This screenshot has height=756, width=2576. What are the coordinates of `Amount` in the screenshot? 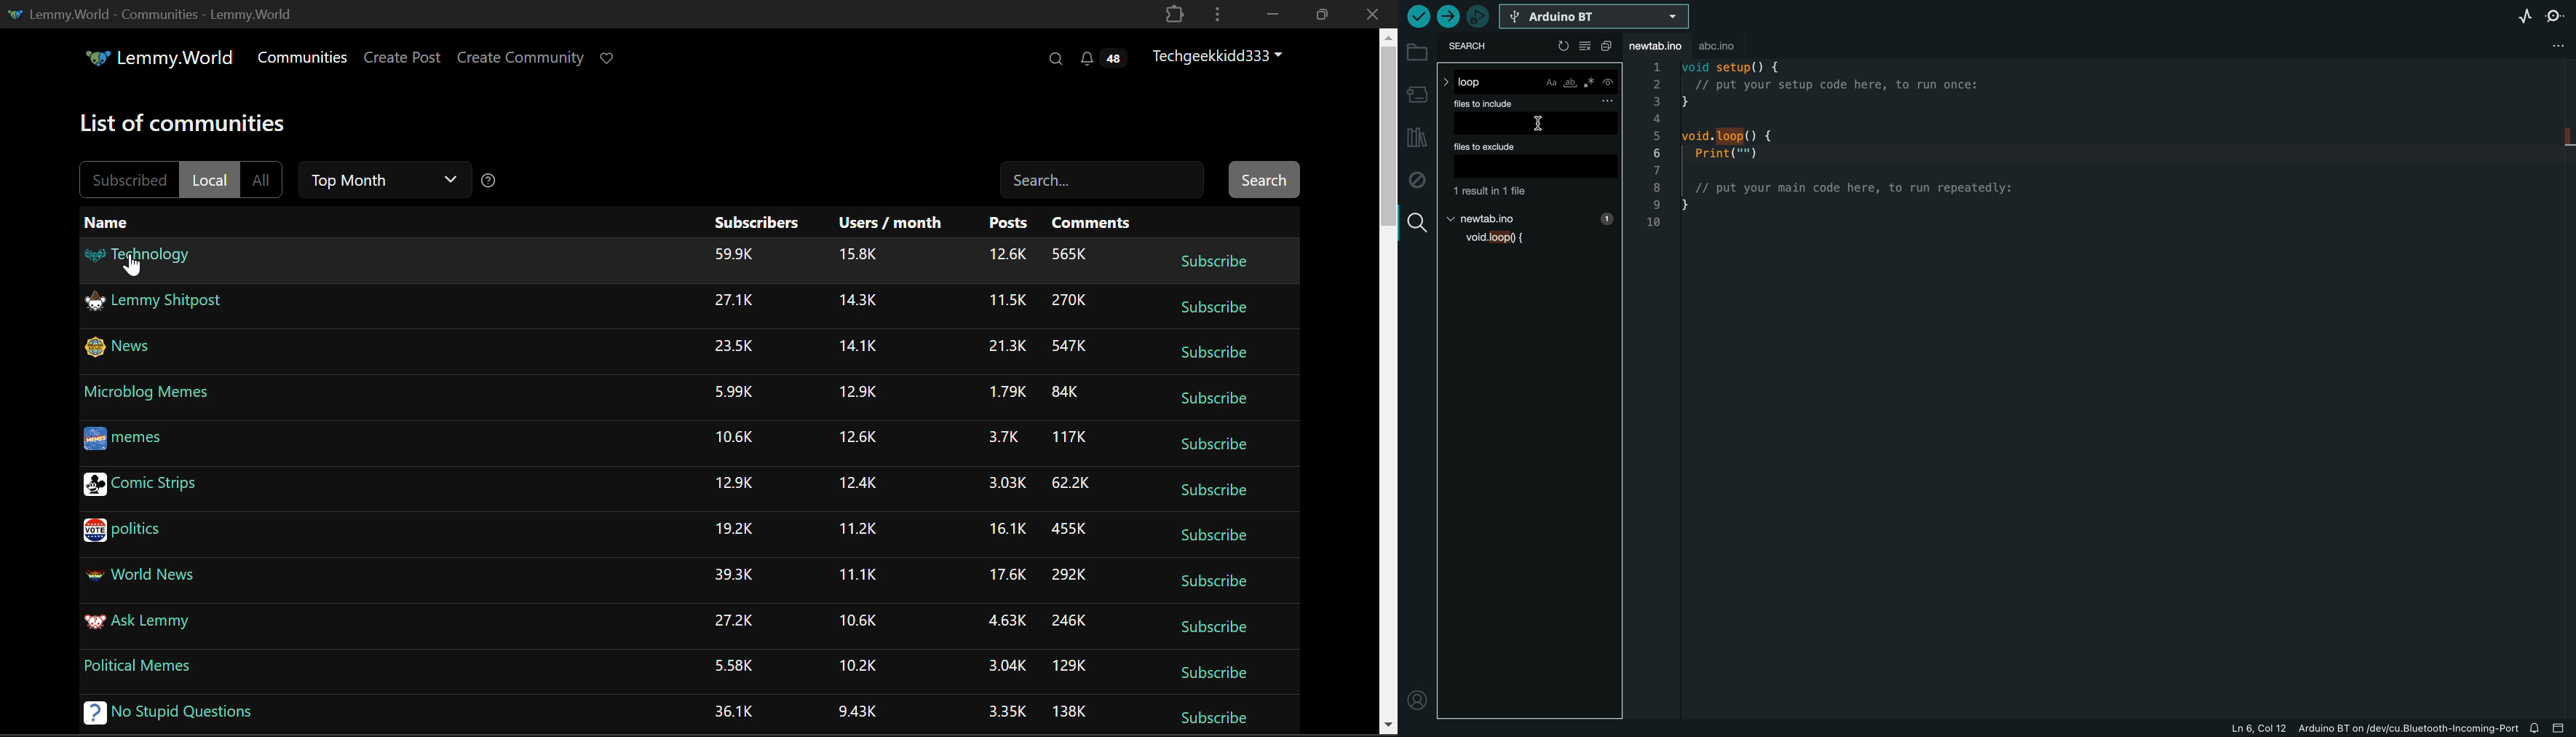 It's located at (857, 439).